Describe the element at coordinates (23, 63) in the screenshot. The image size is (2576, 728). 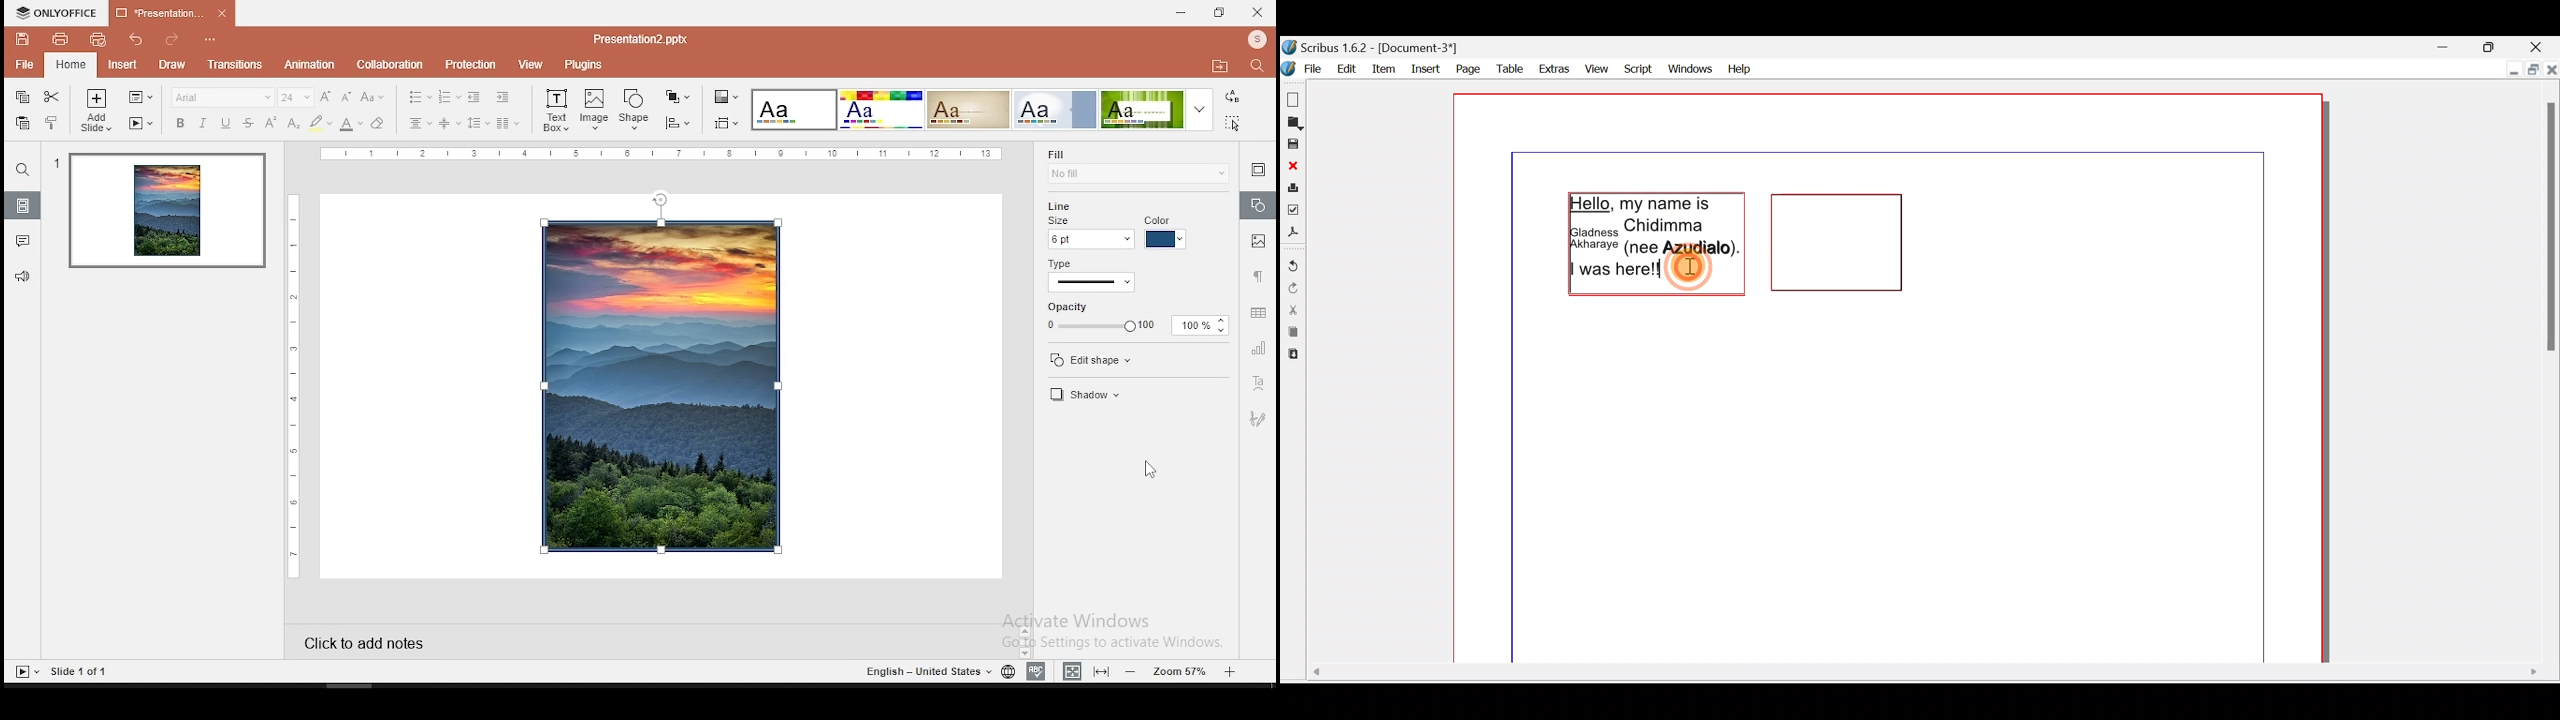
I see `file` at that location.